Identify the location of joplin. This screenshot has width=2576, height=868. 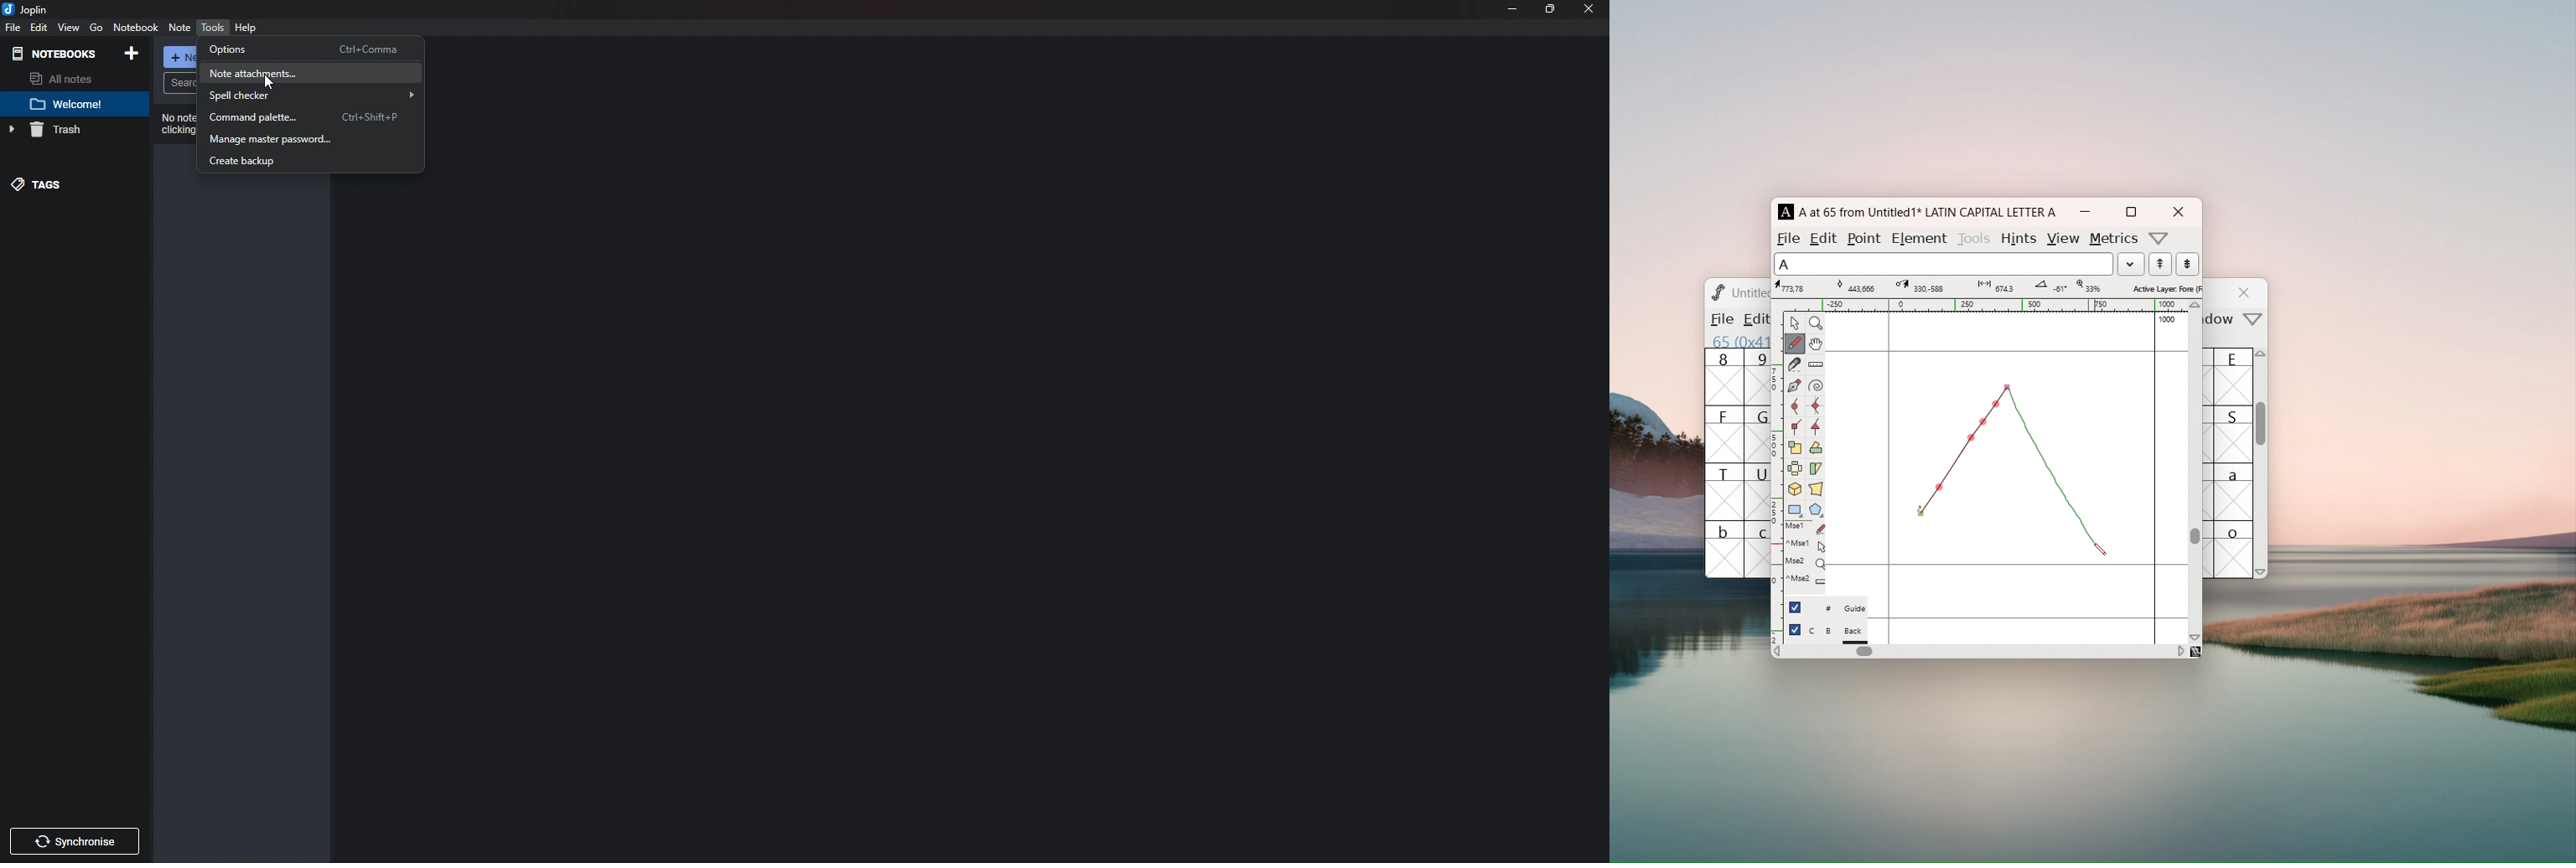
(29, 8).